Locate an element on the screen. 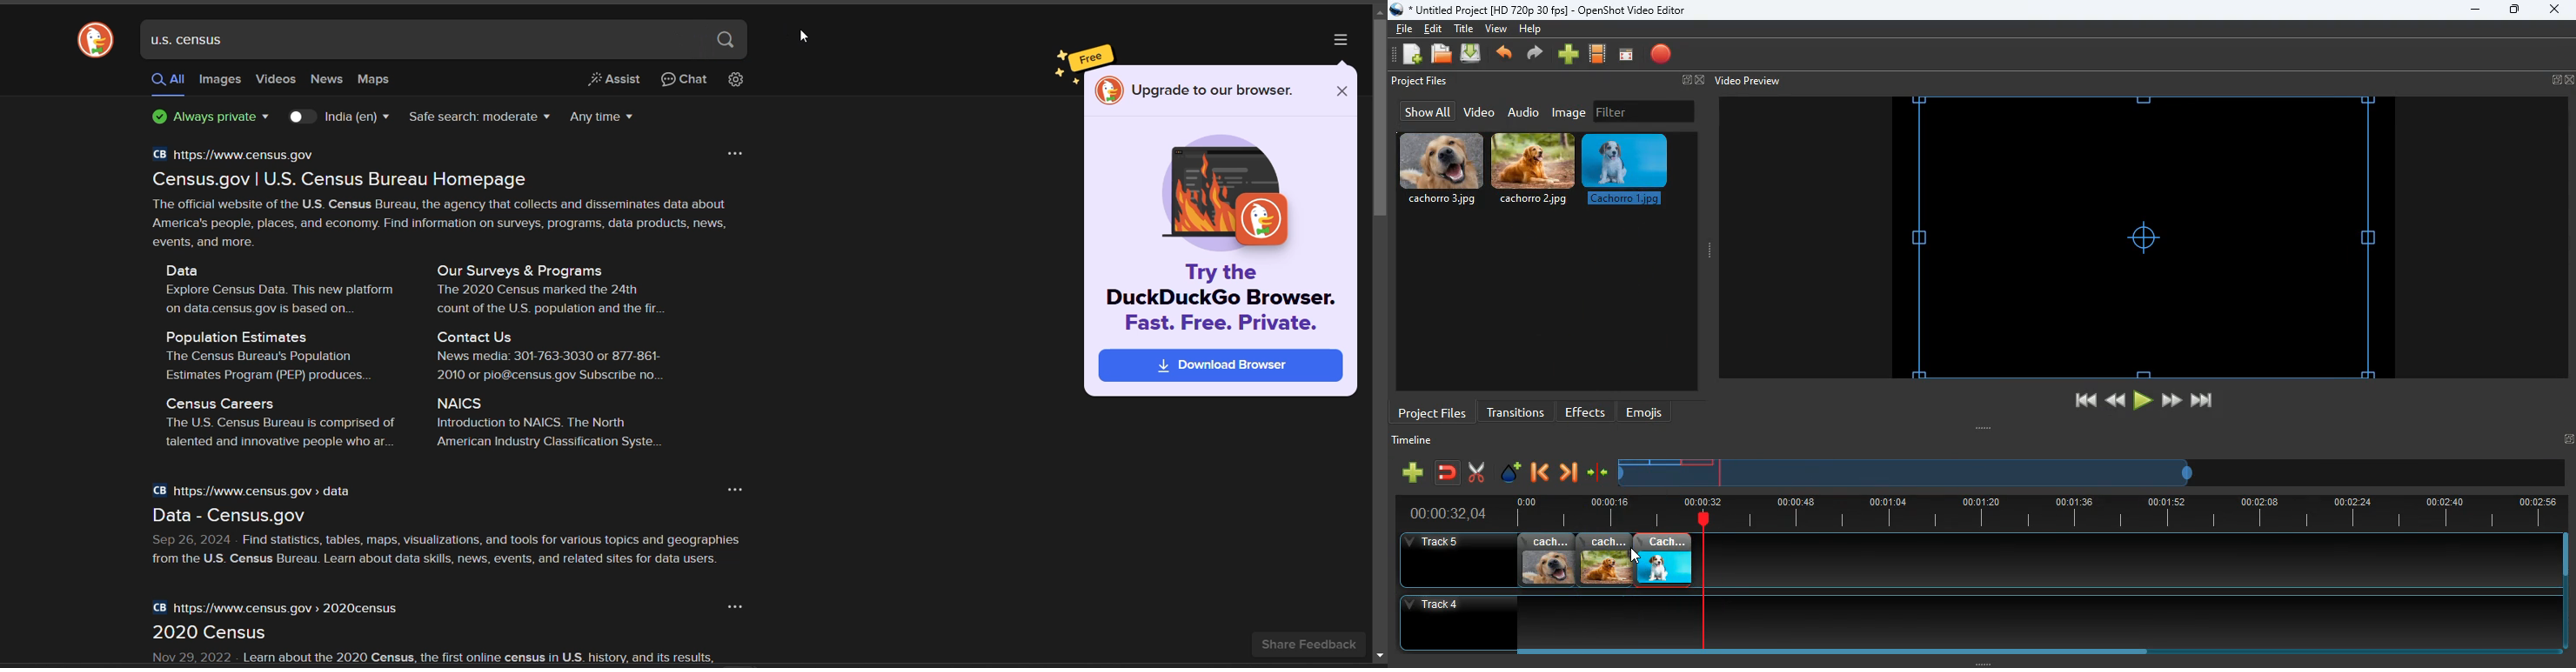 This screenshot has width=2576, height=672. Try the DuckDuckGo Browser. fast.free.private is located at coordinates (1222, 297).